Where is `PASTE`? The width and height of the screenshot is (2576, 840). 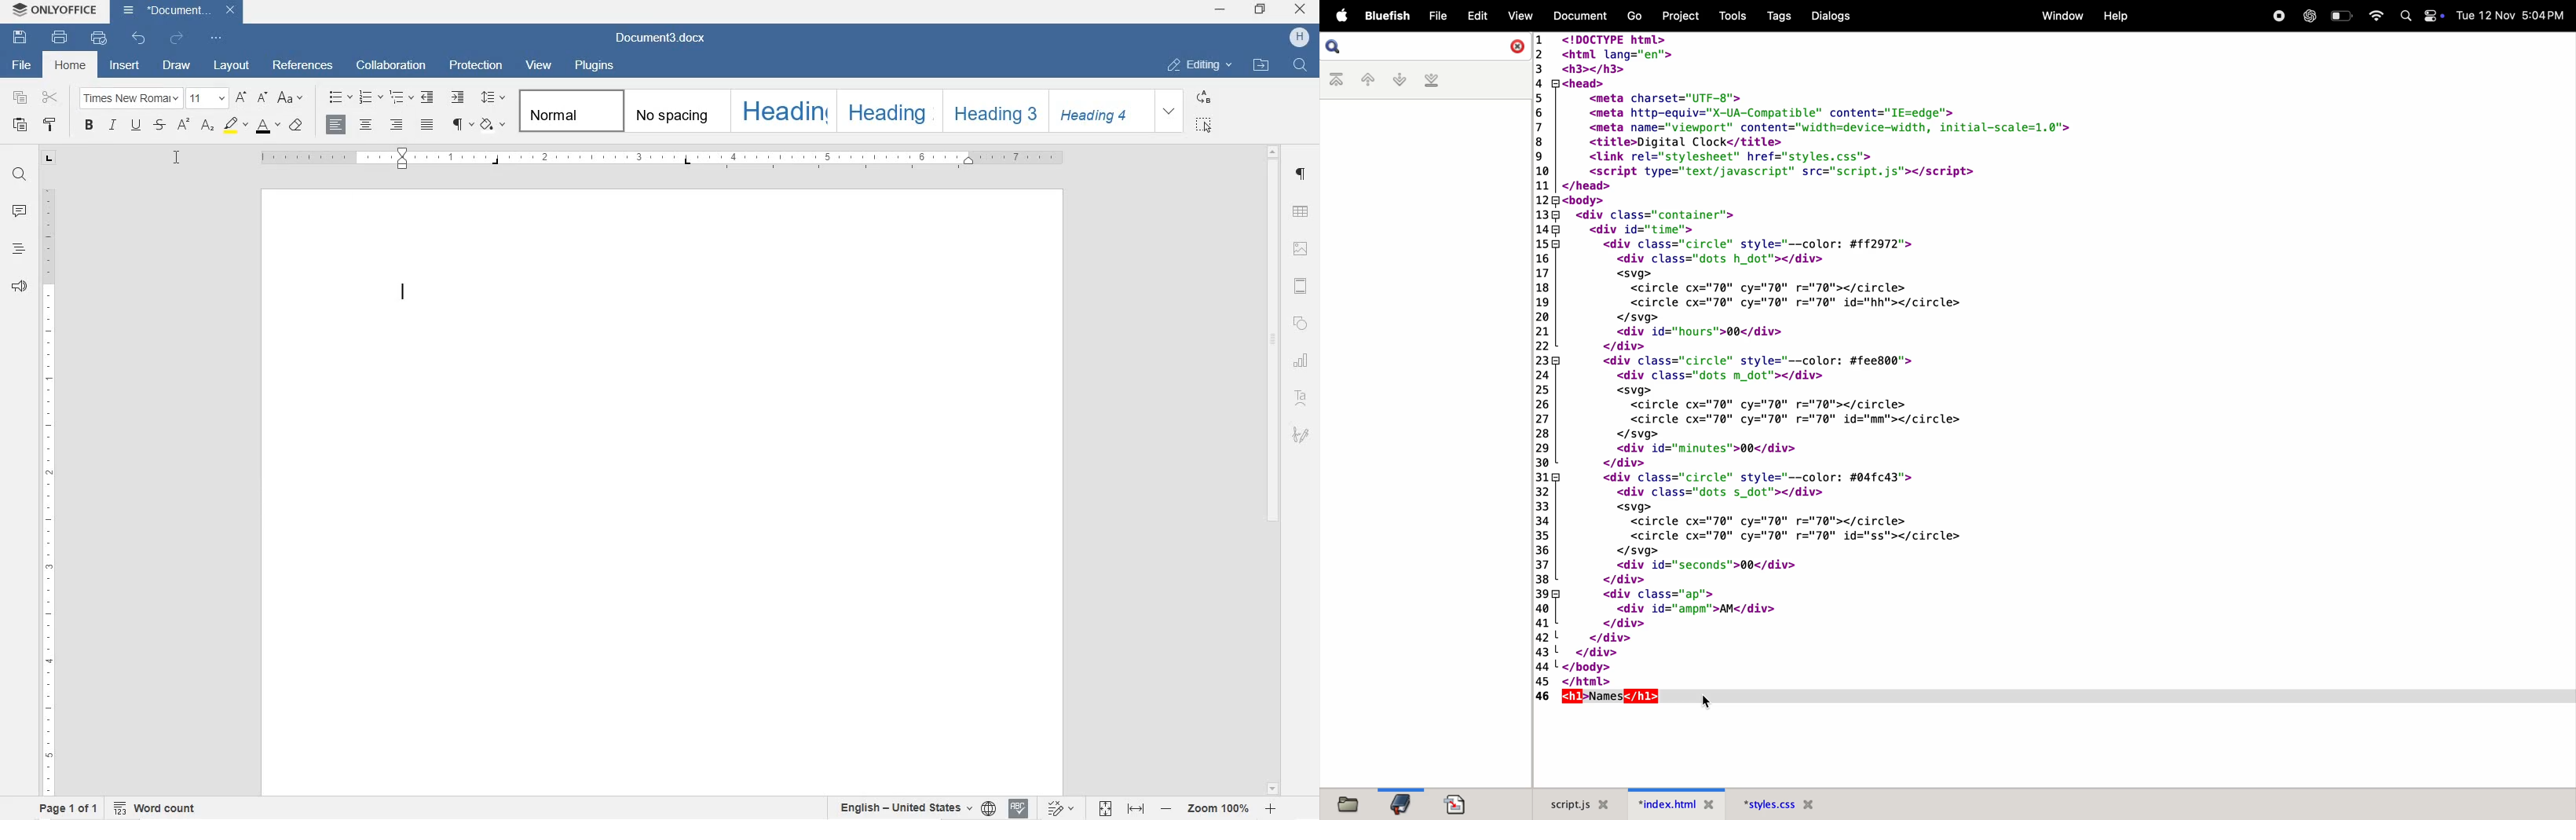
PASTE is located at coordinates (19, 126).